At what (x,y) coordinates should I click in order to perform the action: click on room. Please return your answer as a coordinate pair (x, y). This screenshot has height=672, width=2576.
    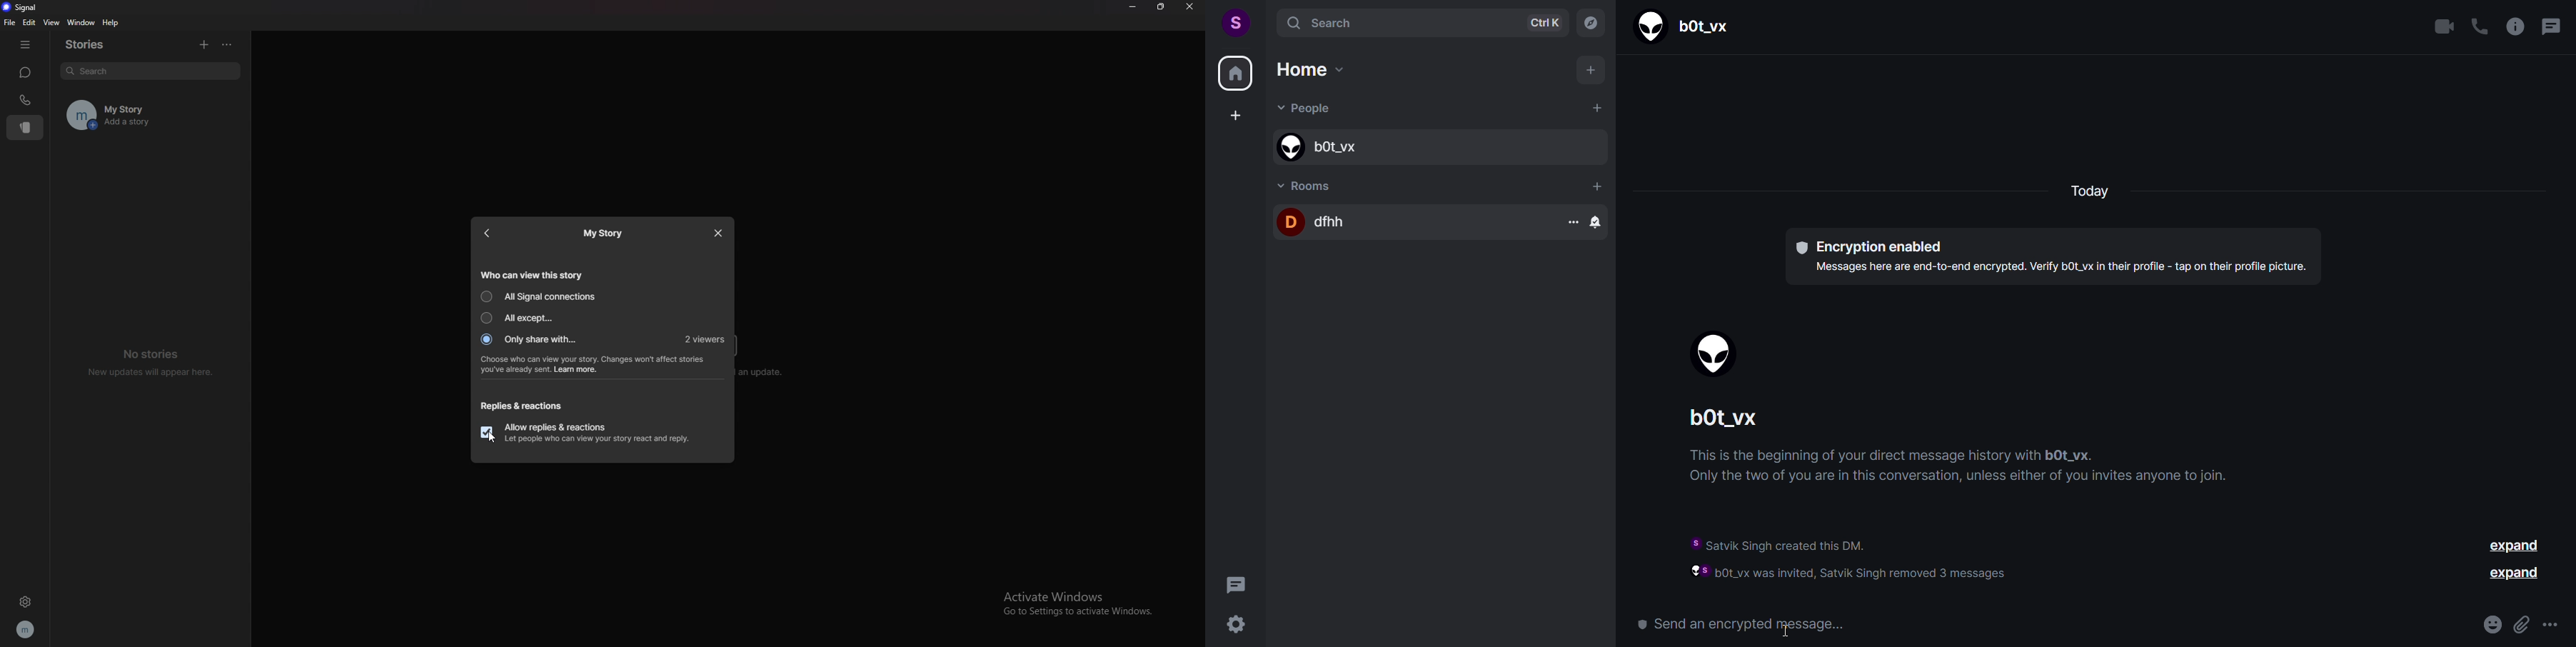
    Looking at the image, I should click on (1309, 184).